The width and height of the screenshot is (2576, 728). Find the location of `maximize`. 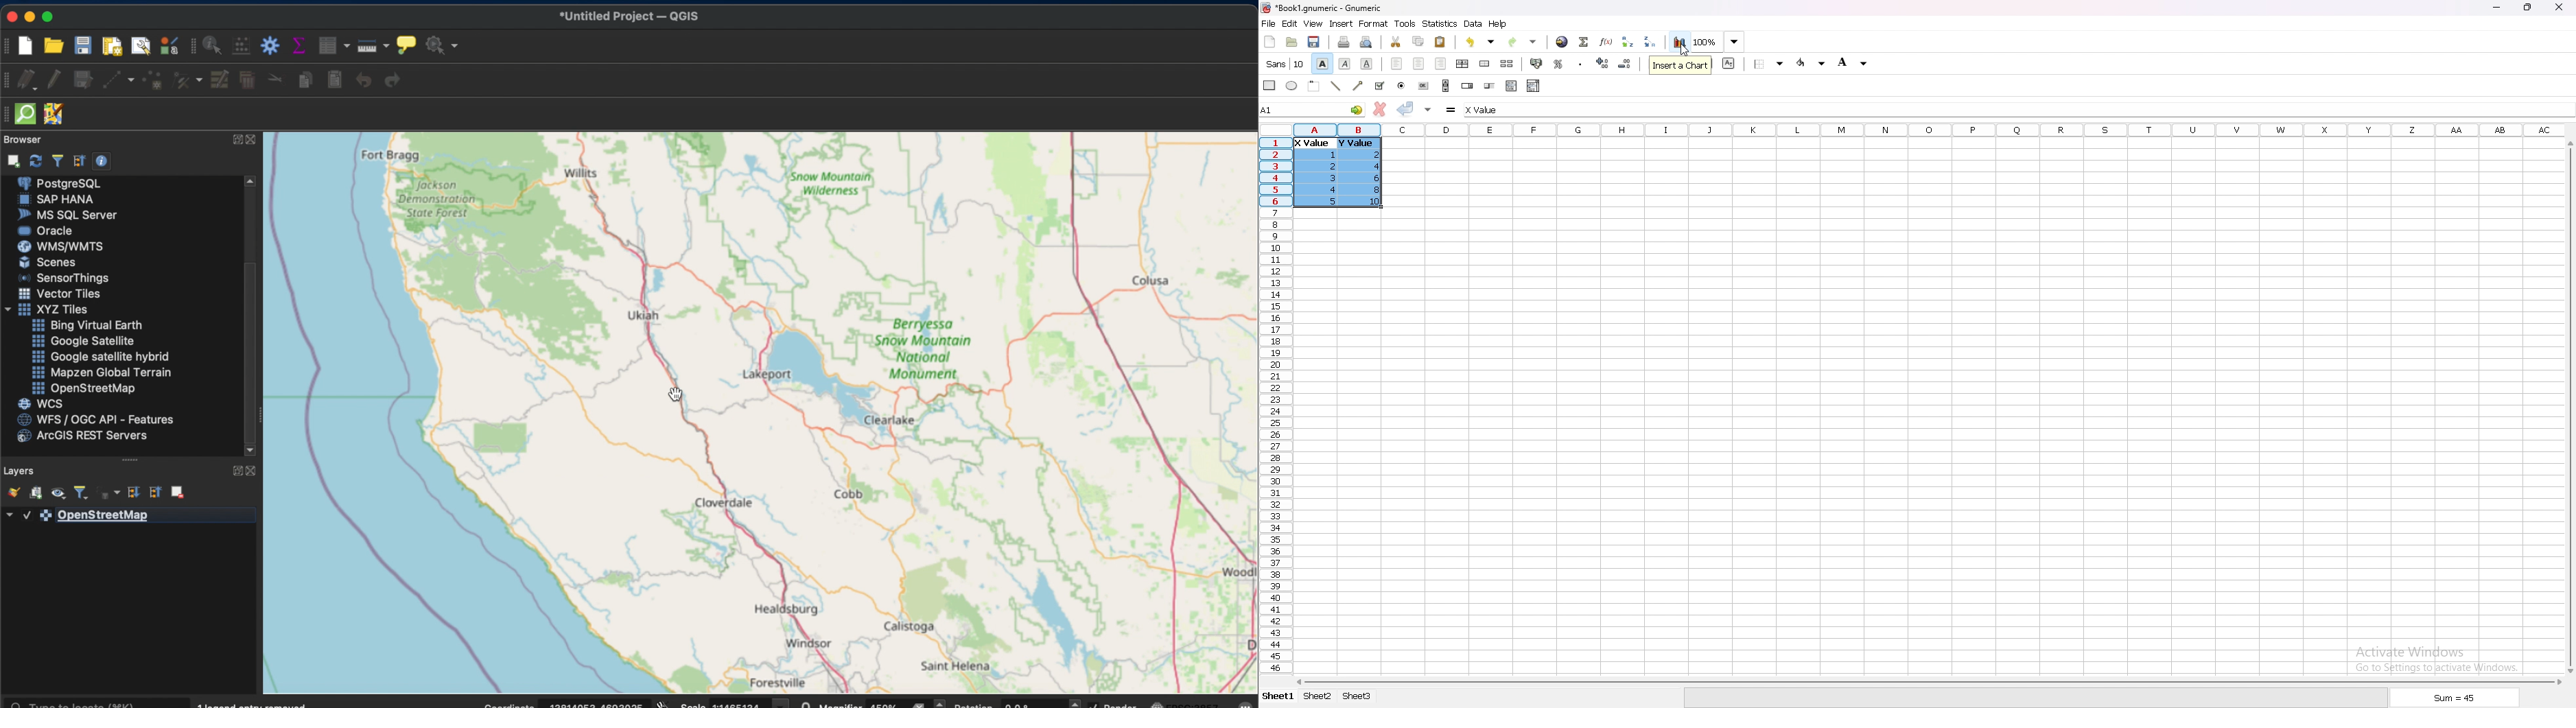

maximize is located at coordinates (50, 16).